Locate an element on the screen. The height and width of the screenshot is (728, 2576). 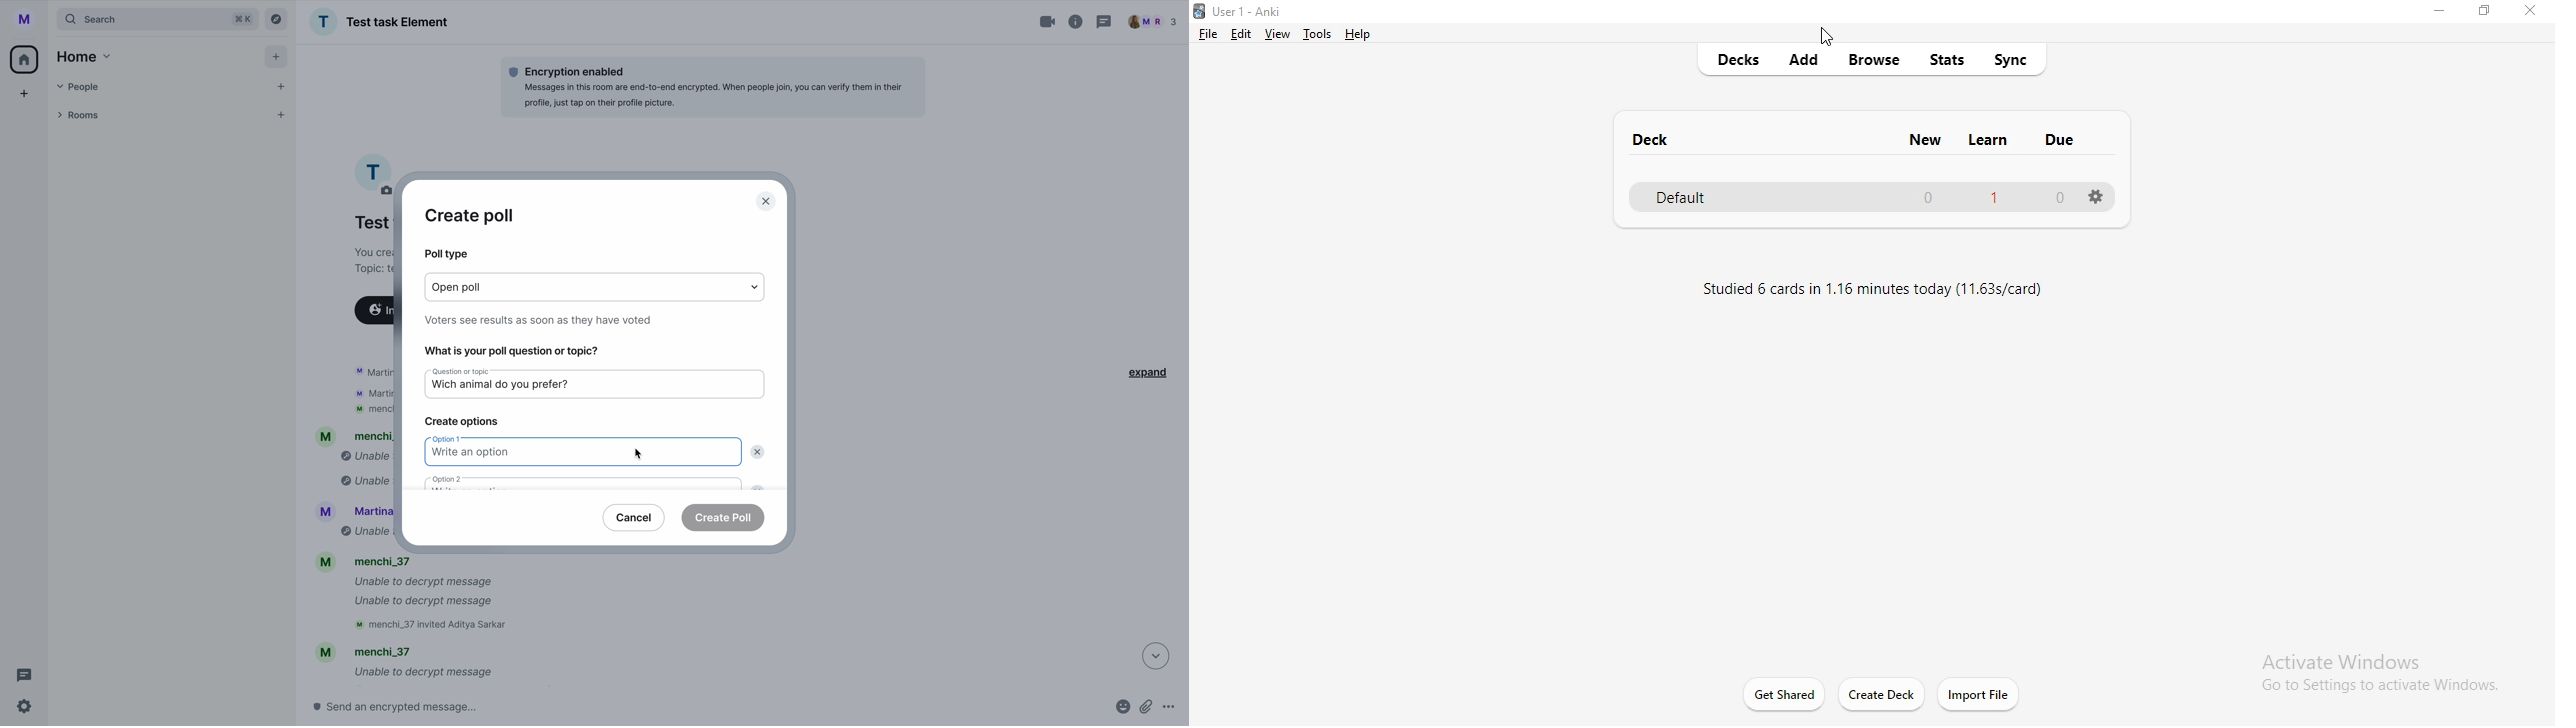
create options is located at coordinates (461, 422).